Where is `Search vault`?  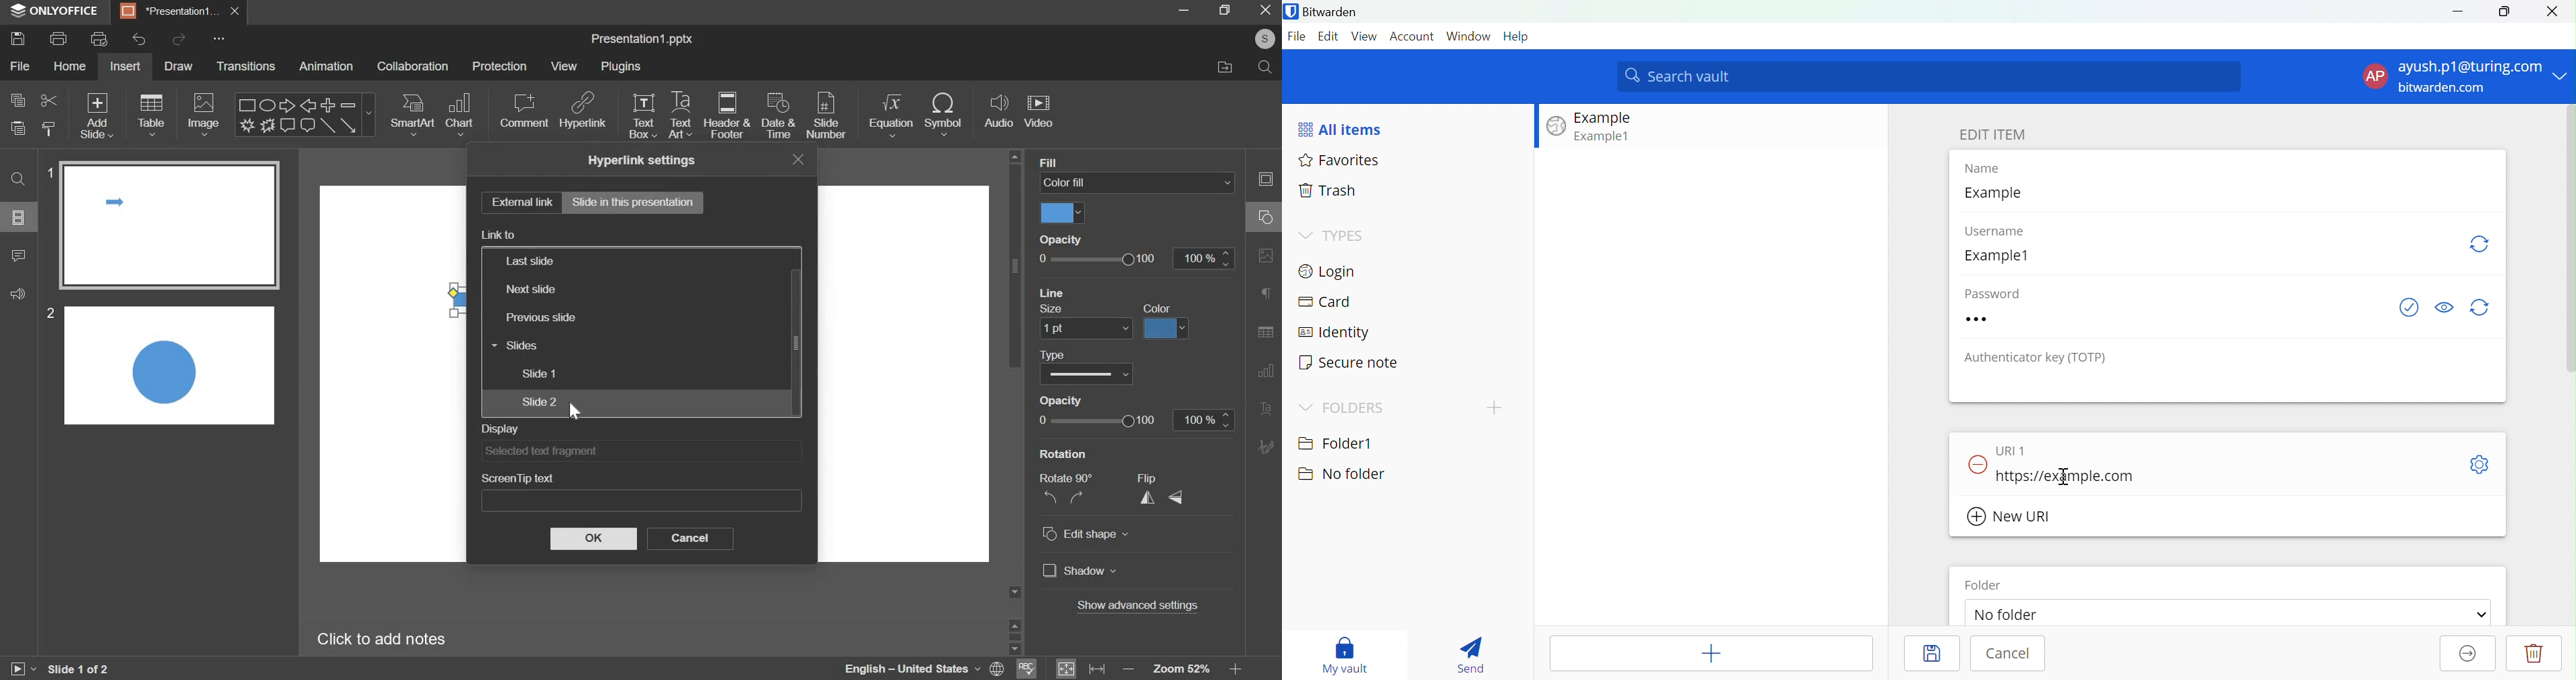 Search vault is located at coordinates (1930, 77).